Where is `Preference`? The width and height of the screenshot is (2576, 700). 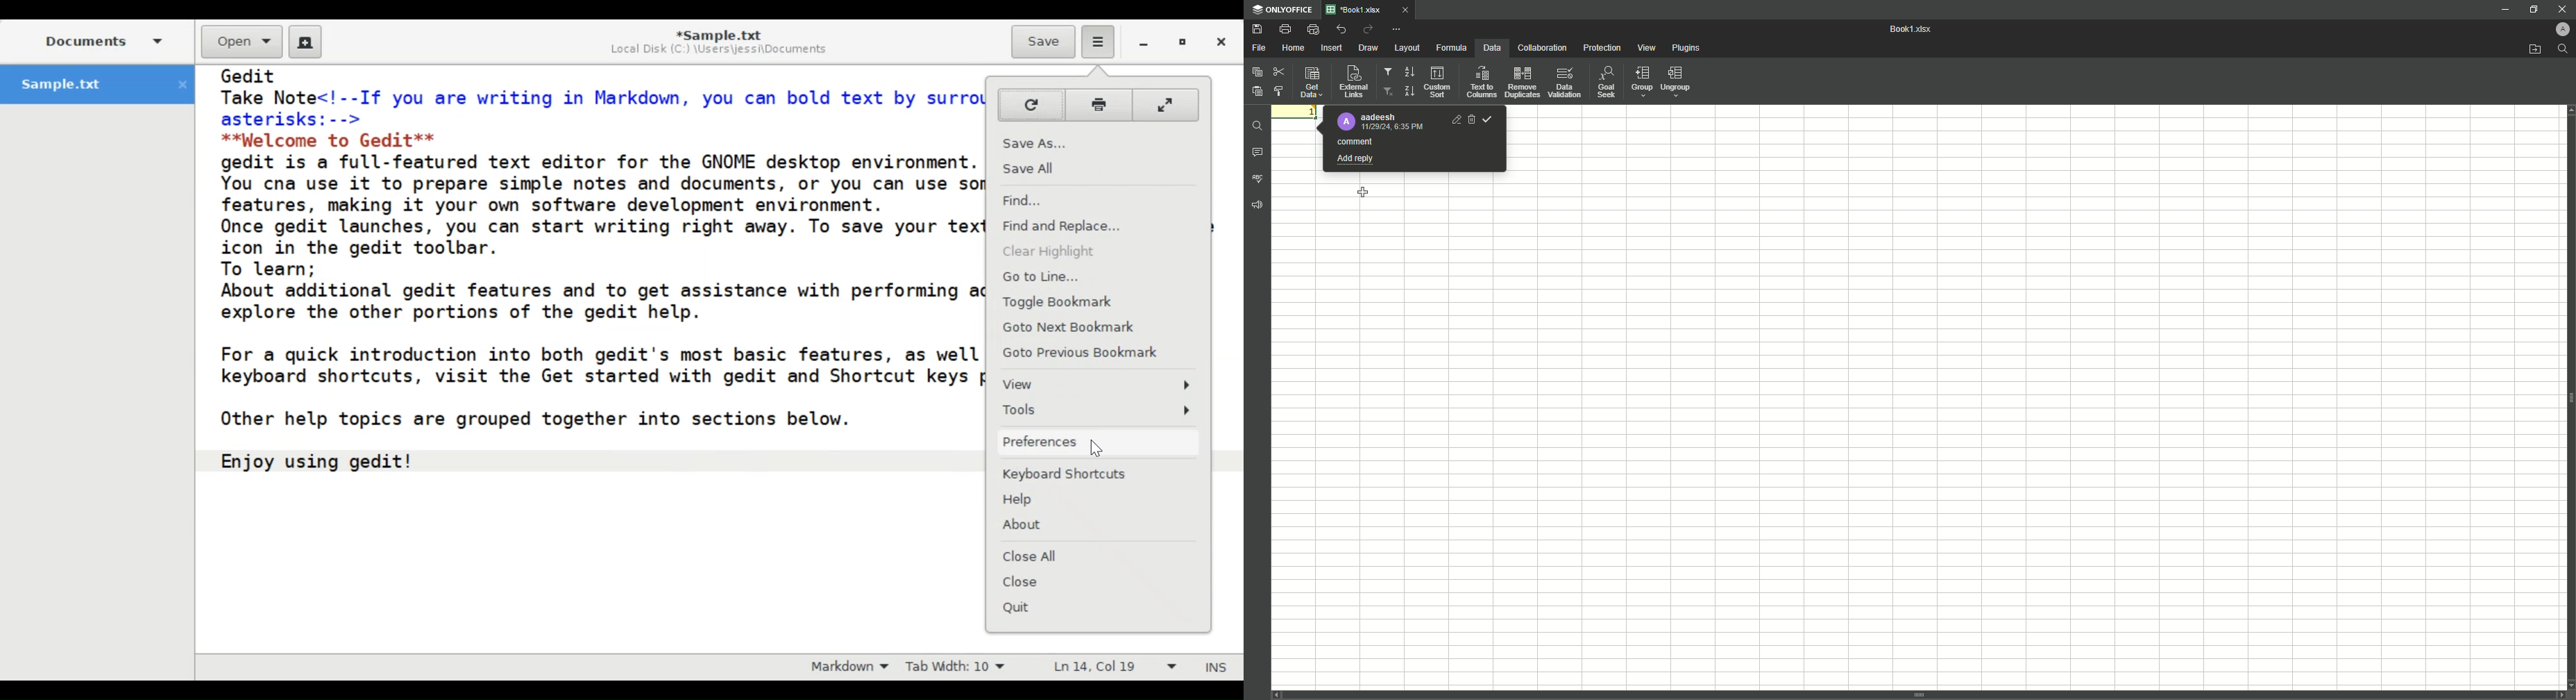 Preference is located at coordinates (1094, 441).